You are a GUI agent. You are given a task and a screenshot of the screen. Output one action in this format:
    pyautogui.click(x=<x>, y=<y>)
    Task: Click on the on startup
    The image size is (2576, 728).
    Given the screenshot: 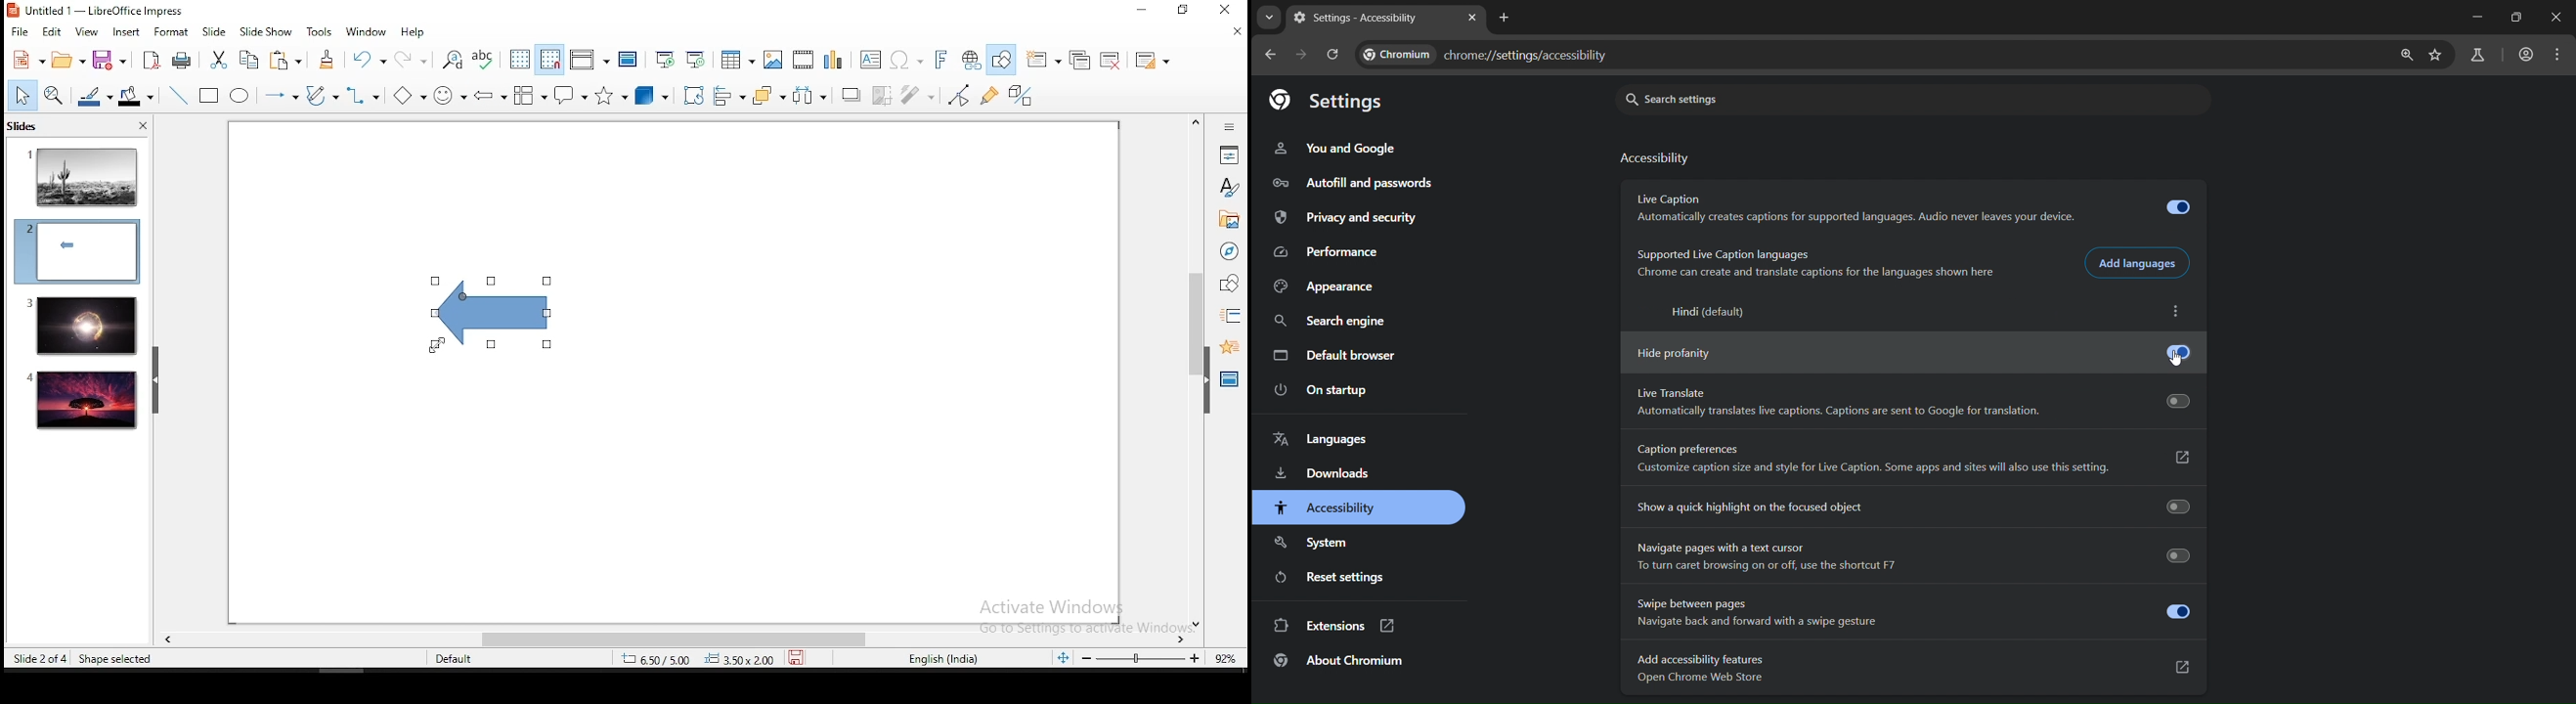 What is the action you would take?
    pyautogui.click(x=1324, y=391)
    